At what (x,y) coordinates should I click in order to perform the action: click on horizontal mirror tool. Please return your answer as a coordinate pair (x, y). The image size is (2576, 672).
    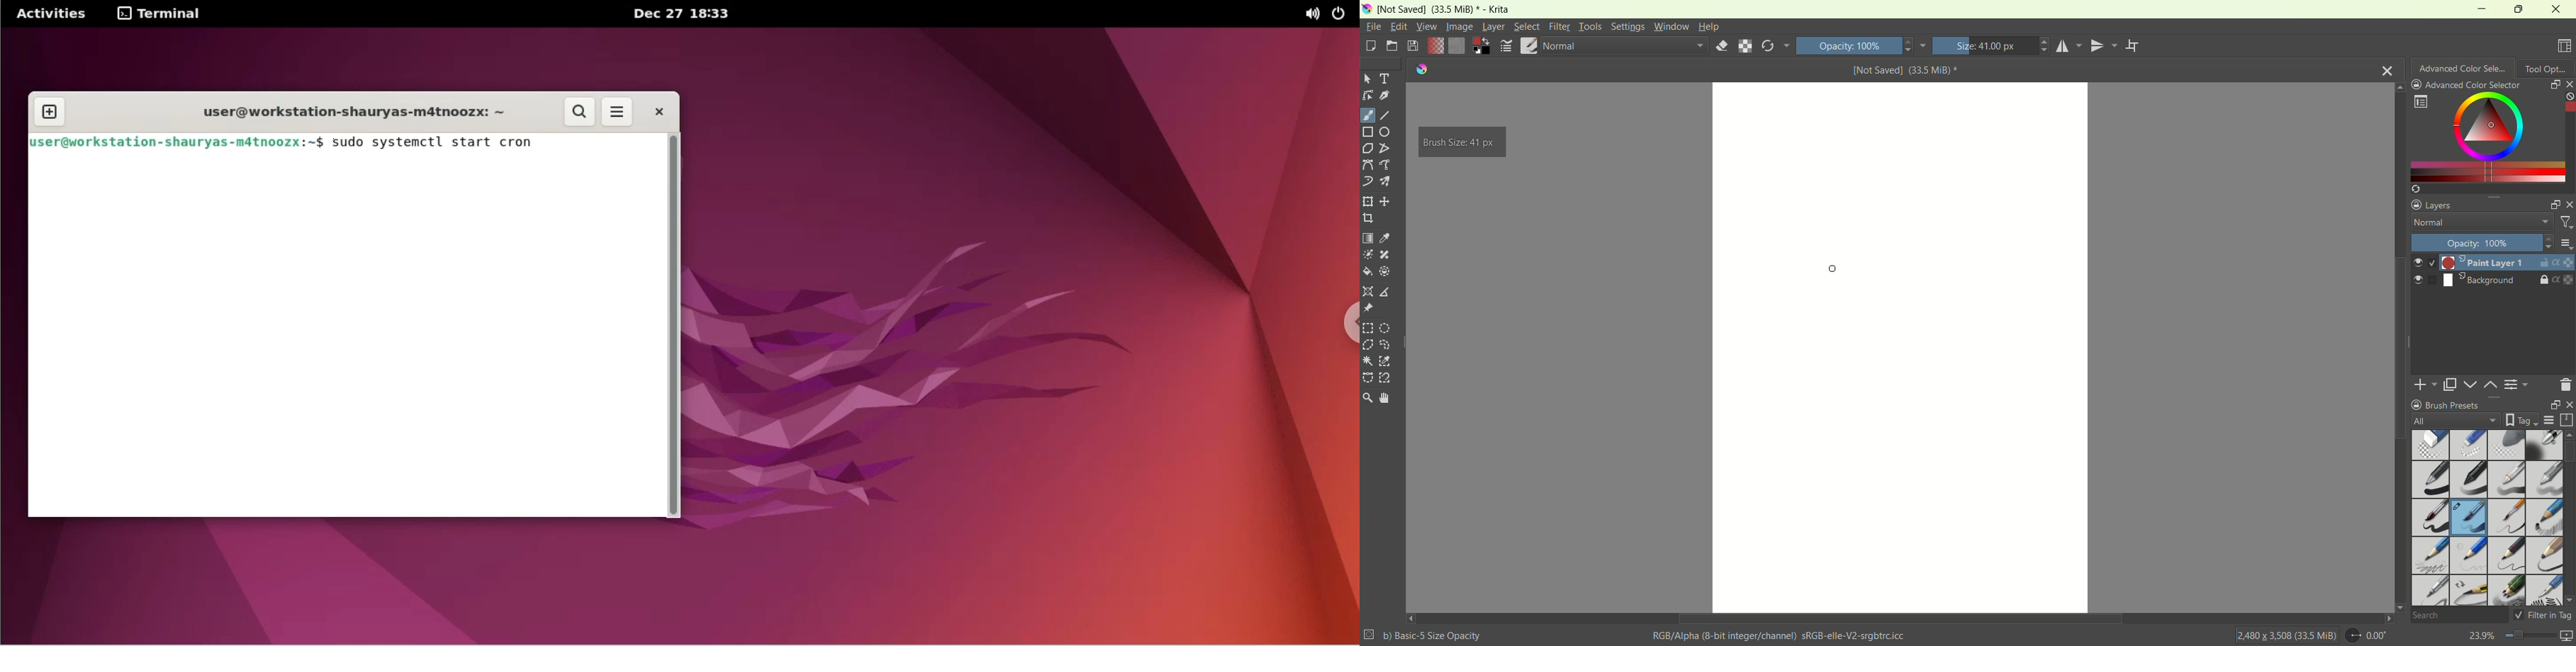
    Looking at the image, I should click on (2071, 46).